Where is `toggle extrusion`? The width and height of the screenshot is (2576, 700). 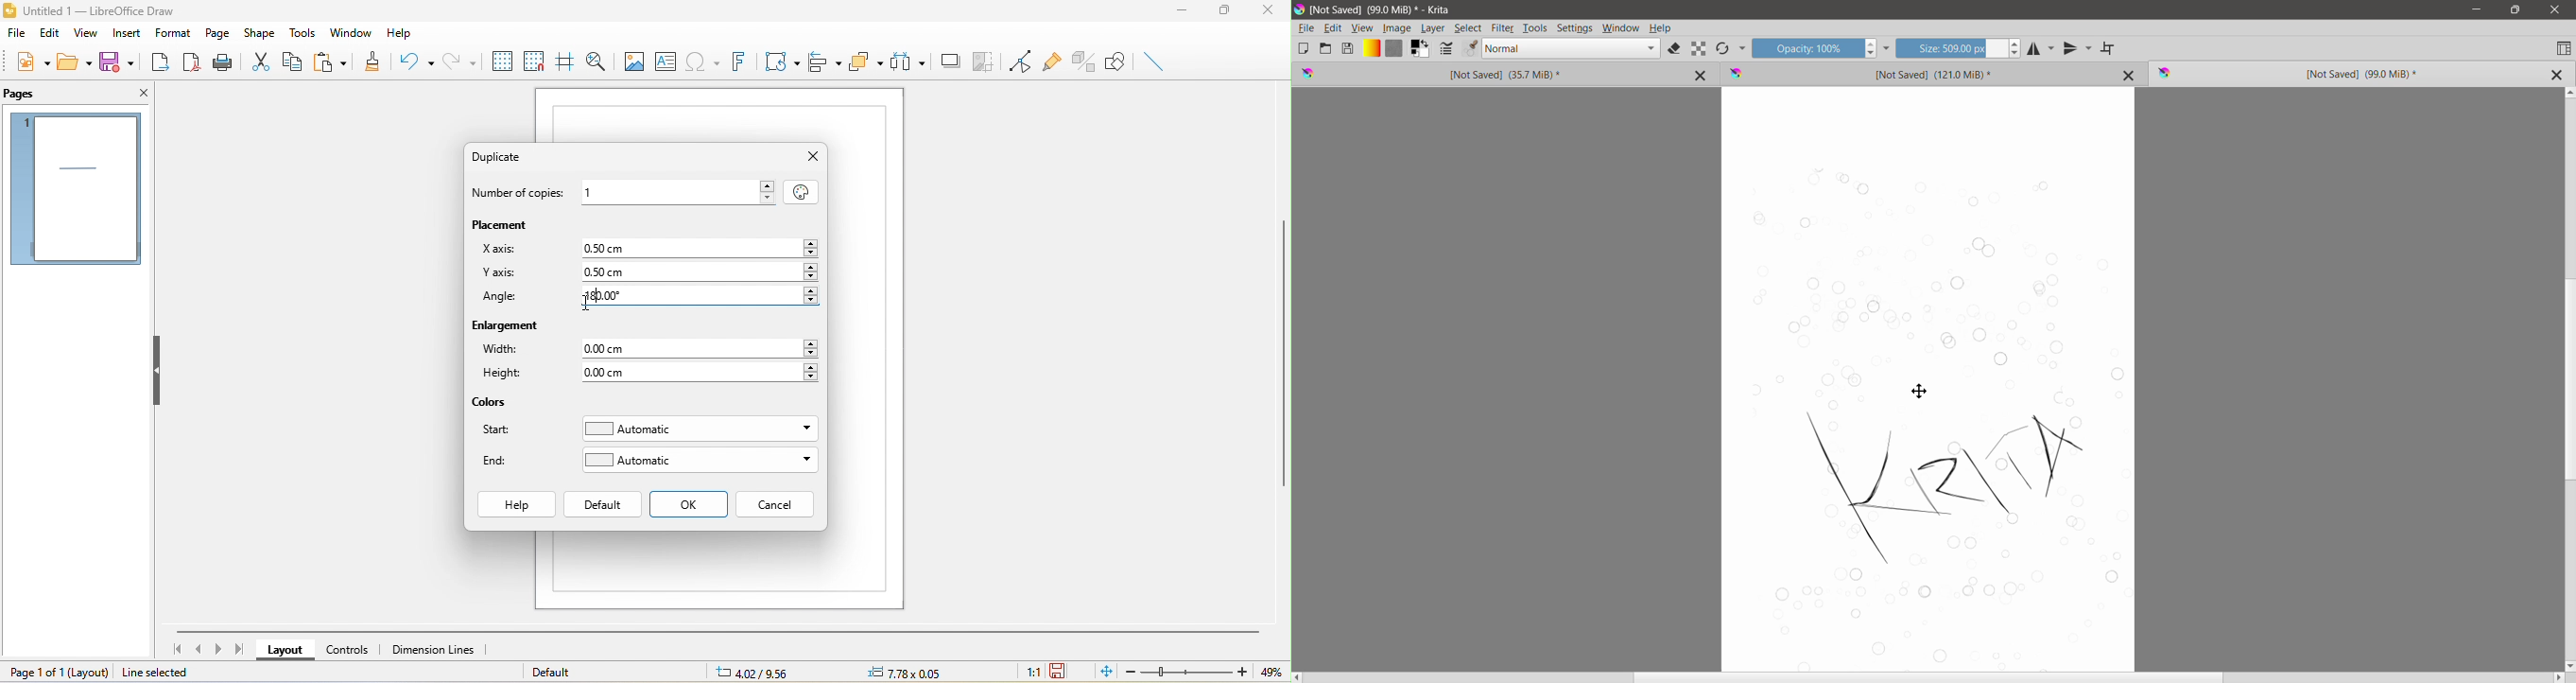
toggle extrusion is located at coordinates (1083, 61).